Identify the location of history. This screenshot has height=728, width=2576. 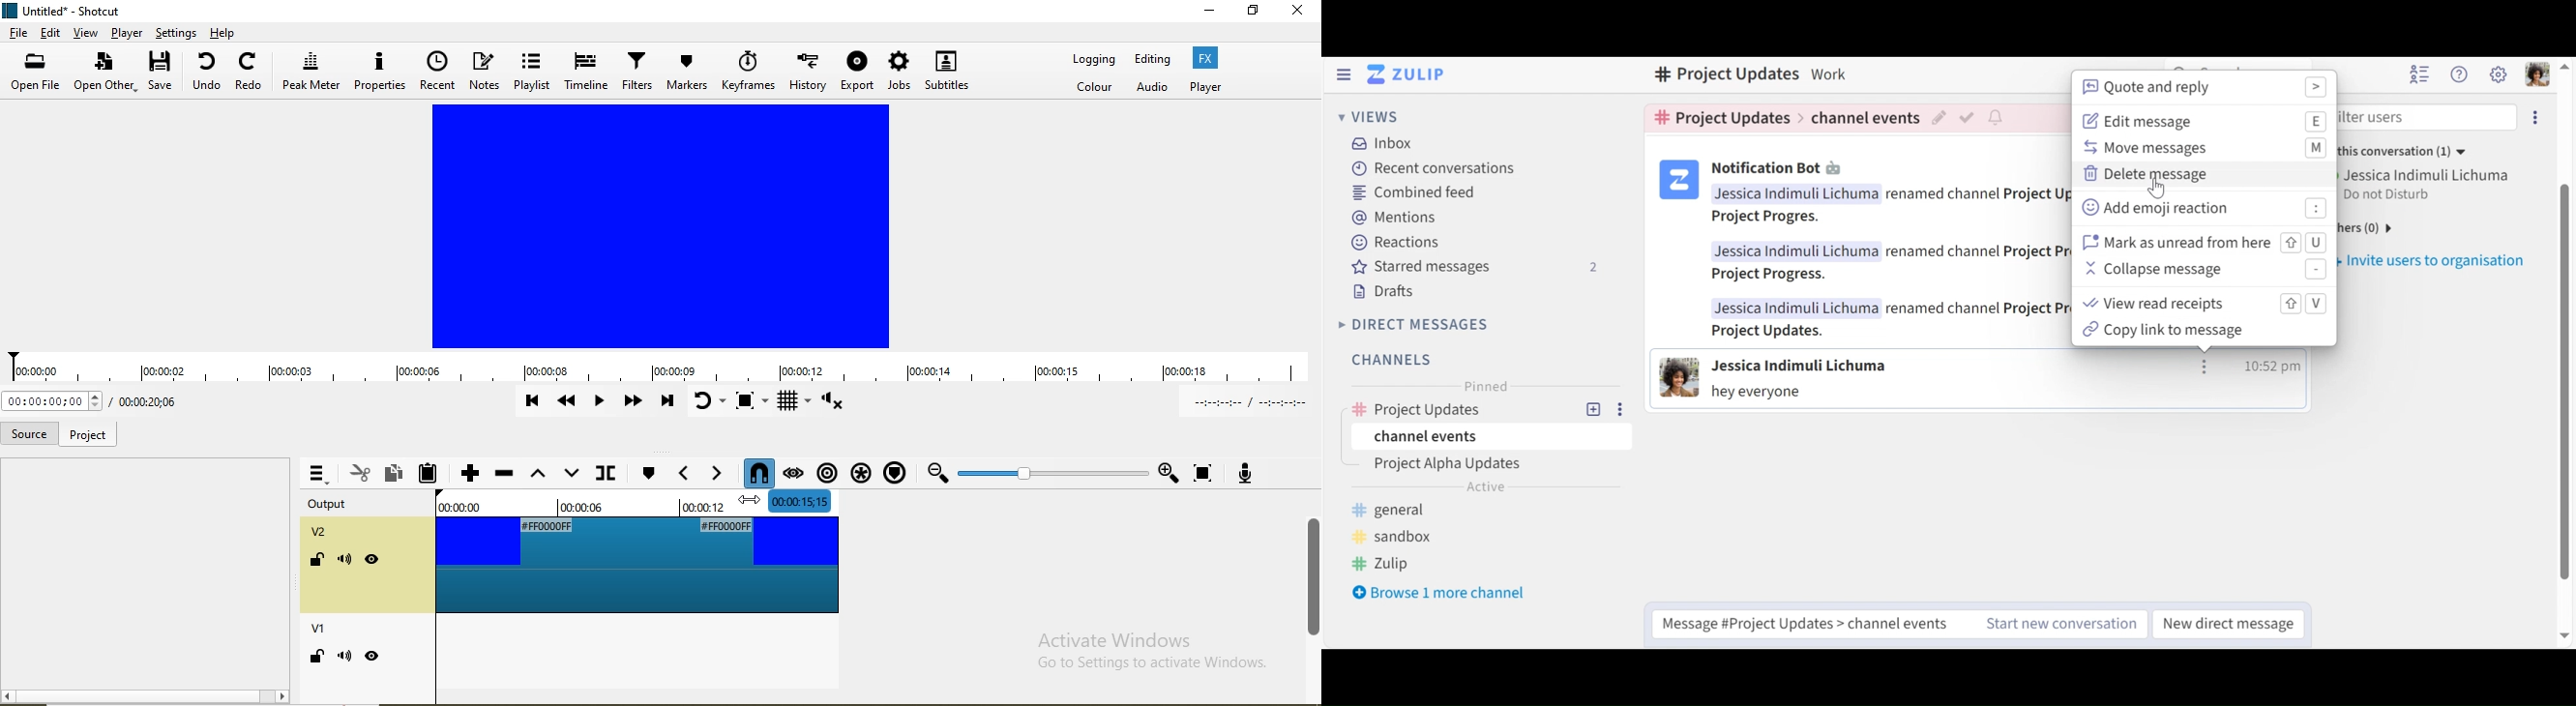
(809, 69).